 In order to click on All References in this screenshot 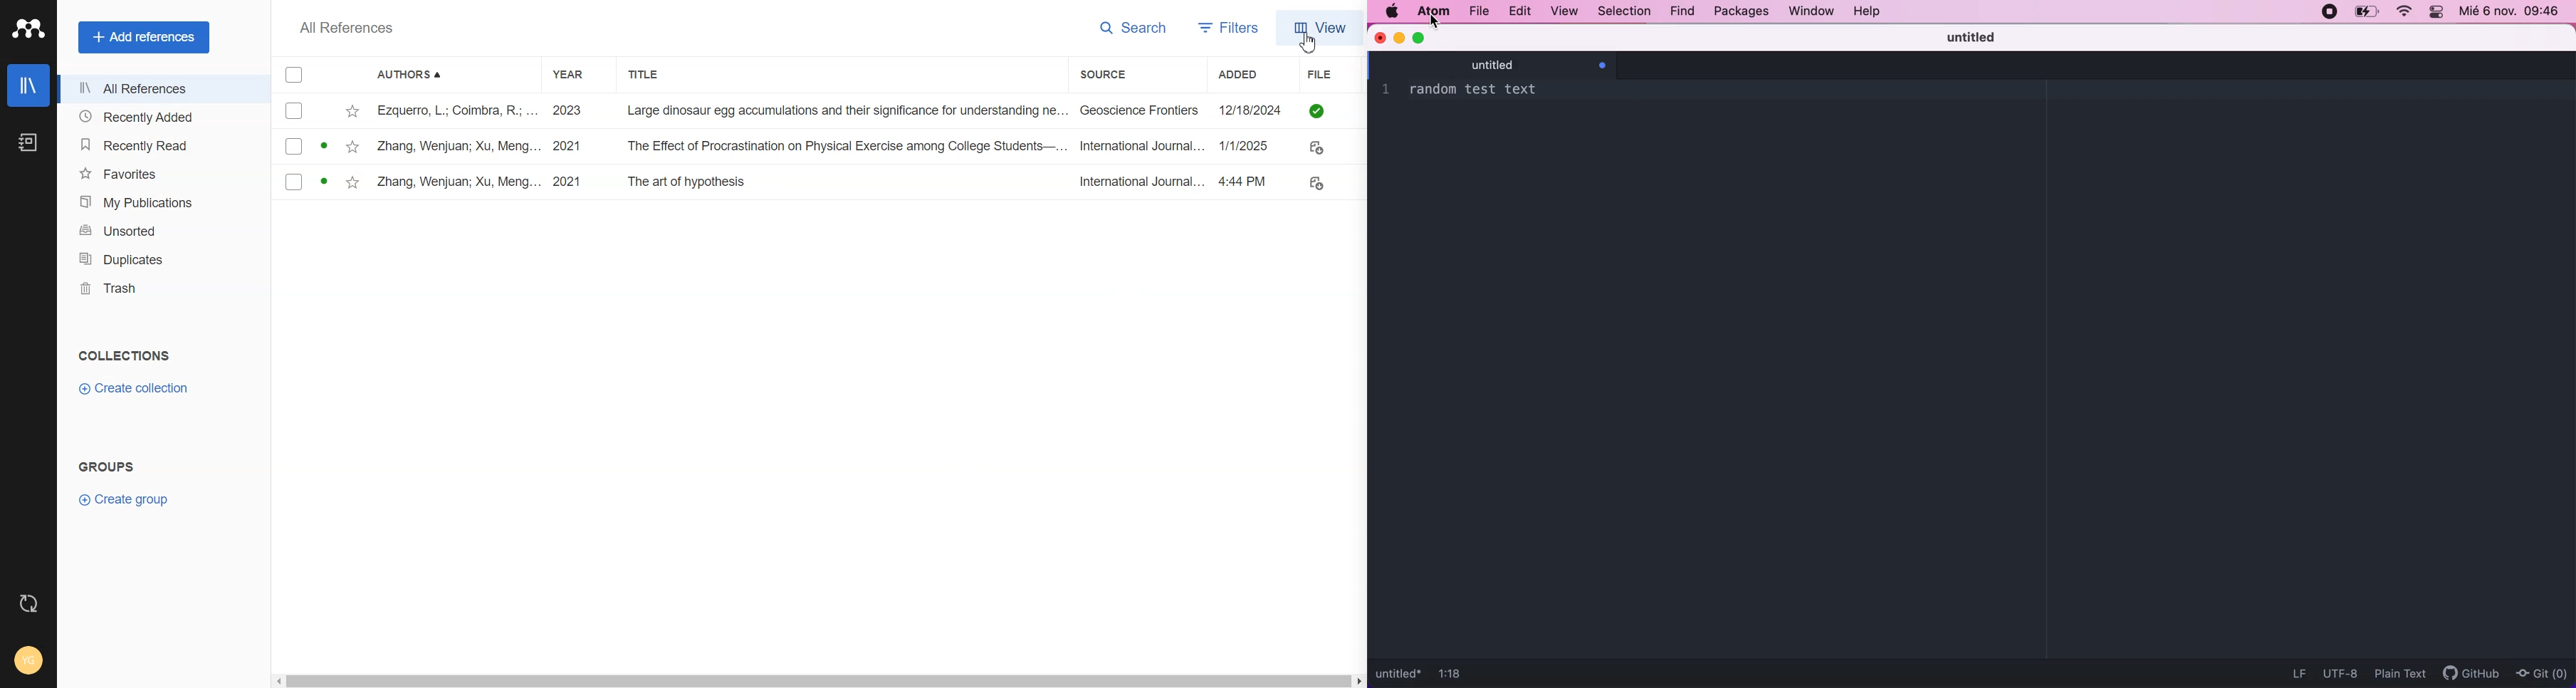, I will do `click(347, 28)`.